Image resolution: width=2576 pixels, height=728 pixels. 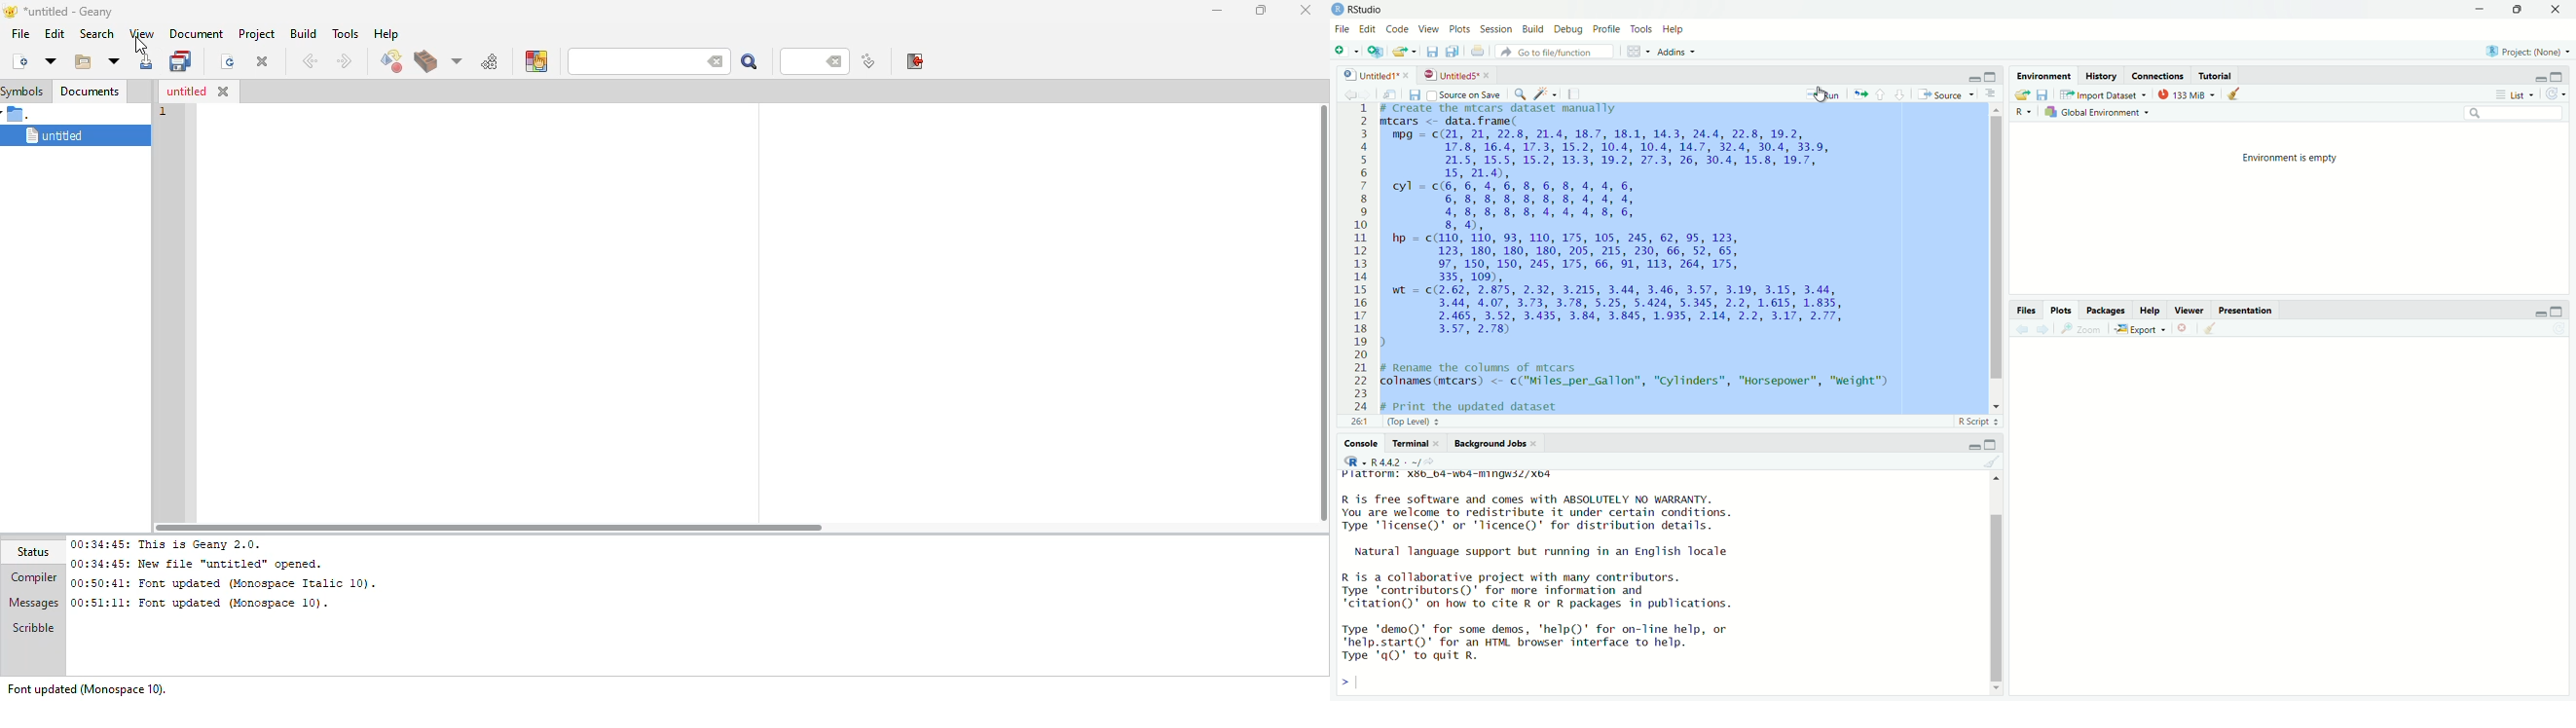 I want to click on Background Jobs, so click(x=1495, y=443).